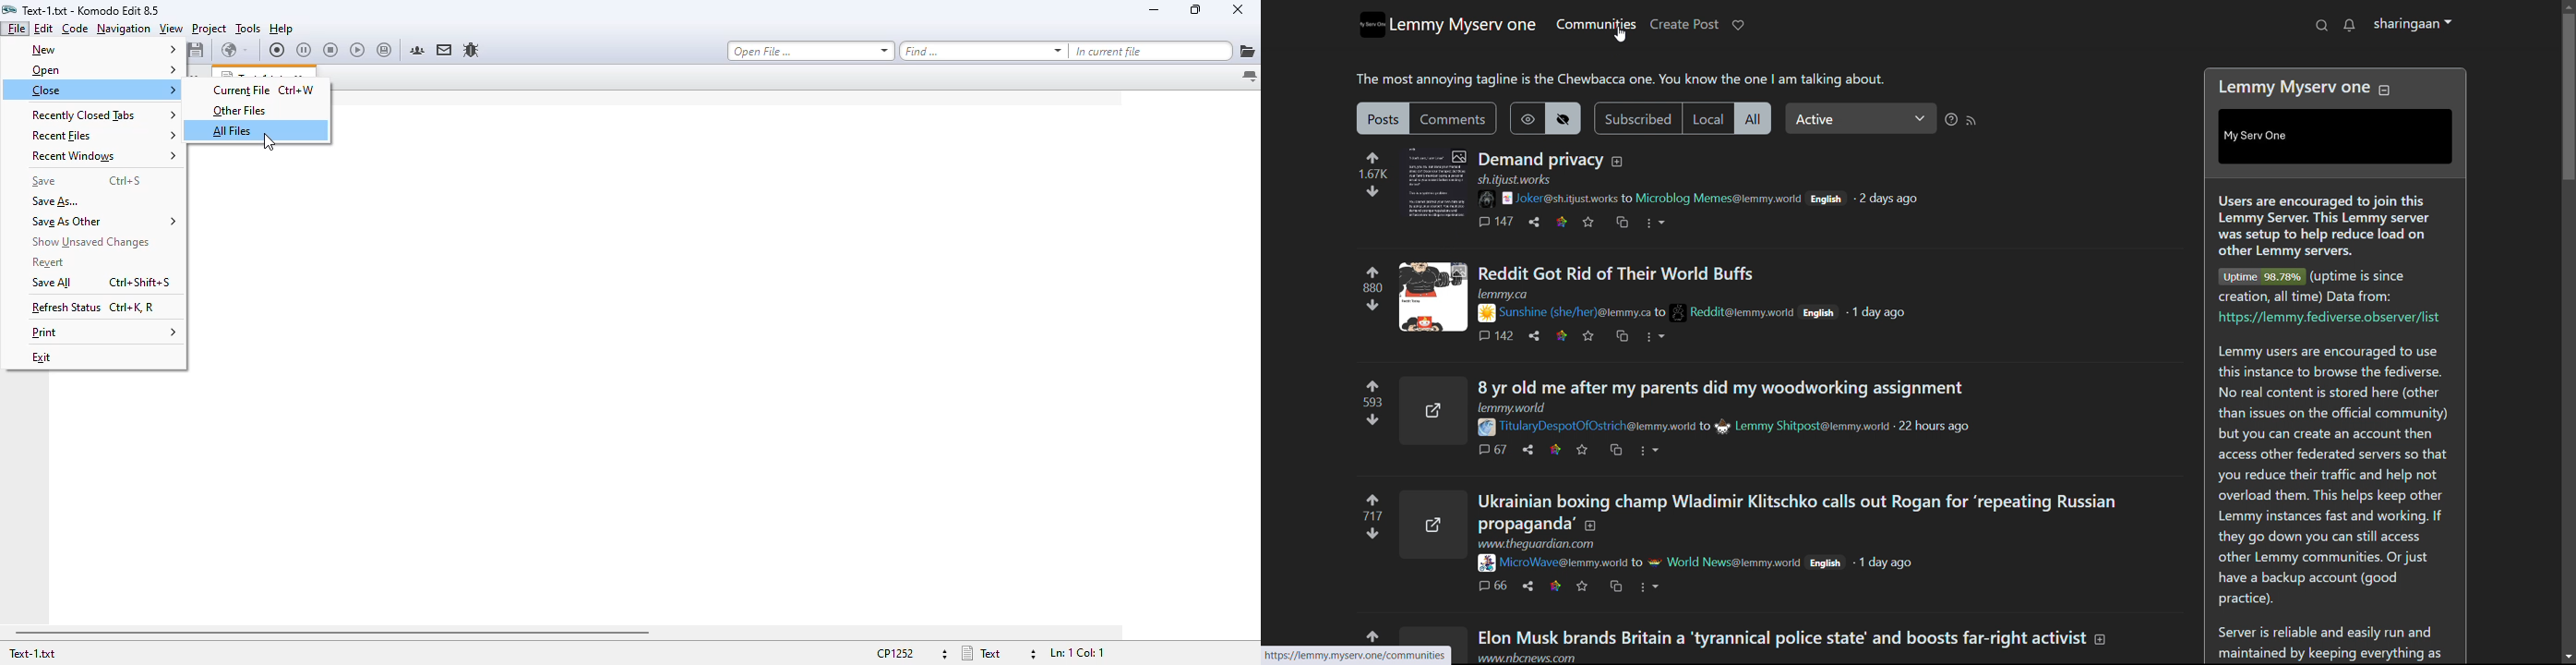 This screenshot has width=2576, height=672. I want to click on upvote, so click(1376, 385).